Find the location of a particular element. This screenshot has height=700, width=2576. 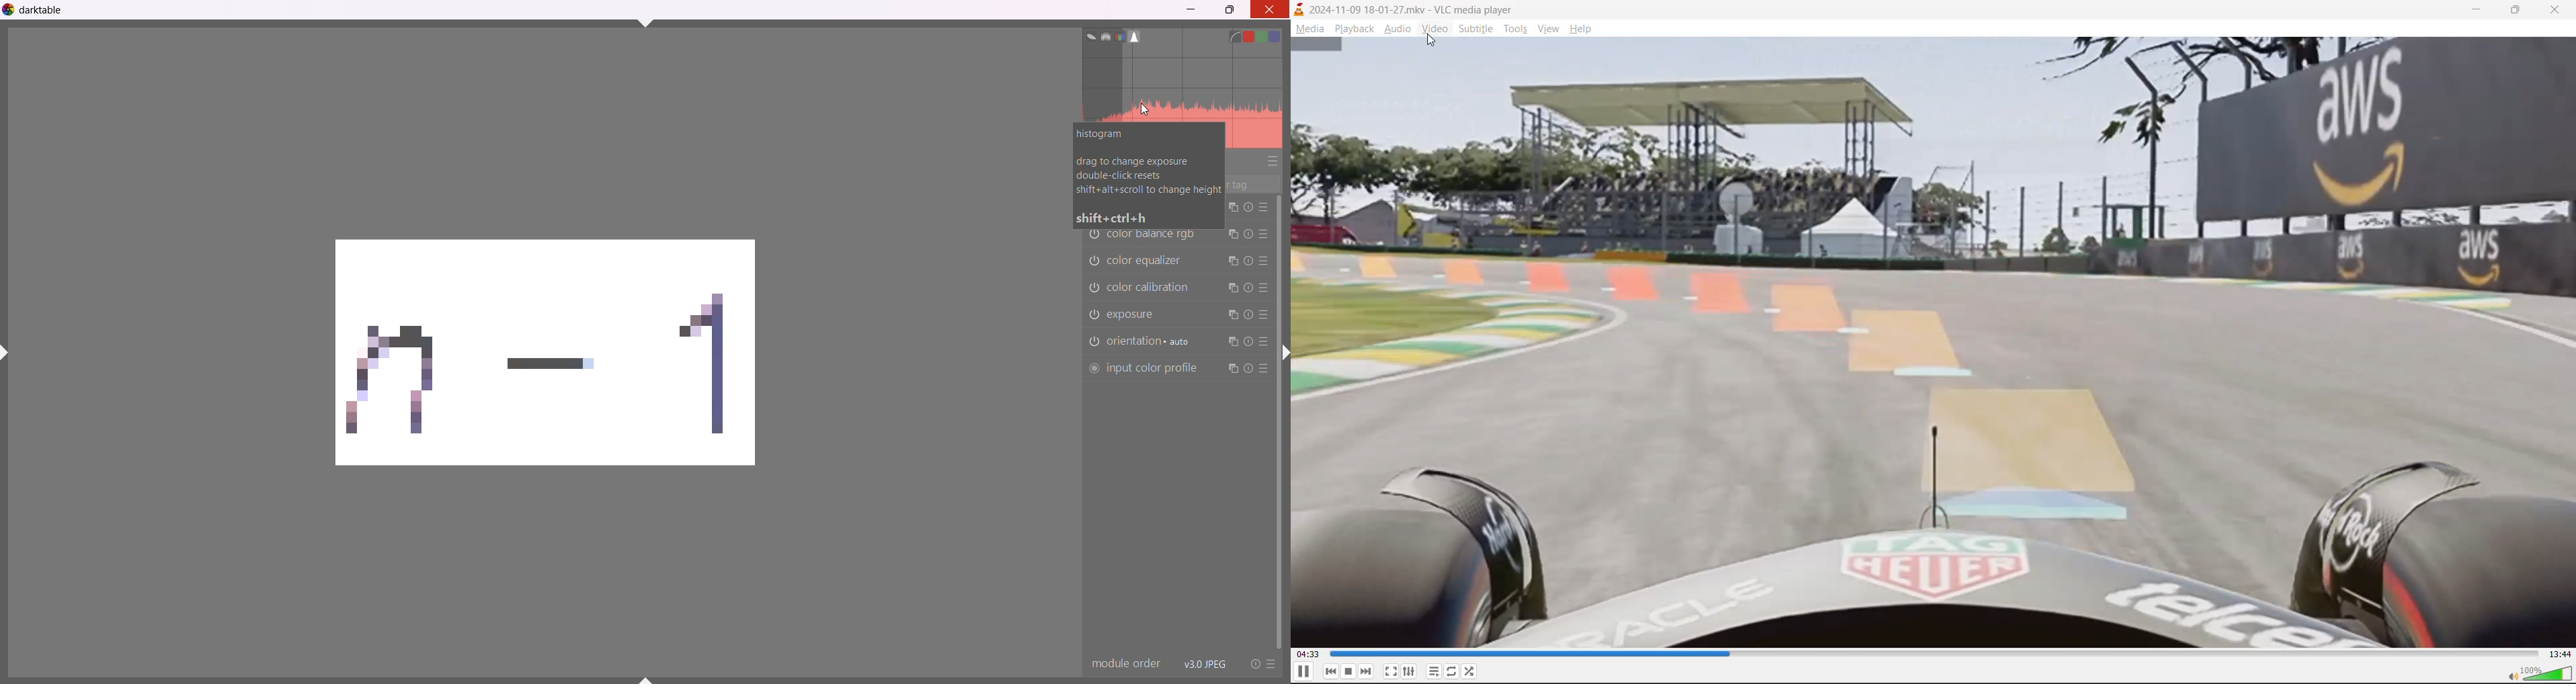

track slider is located at coordinates (1936, 654).